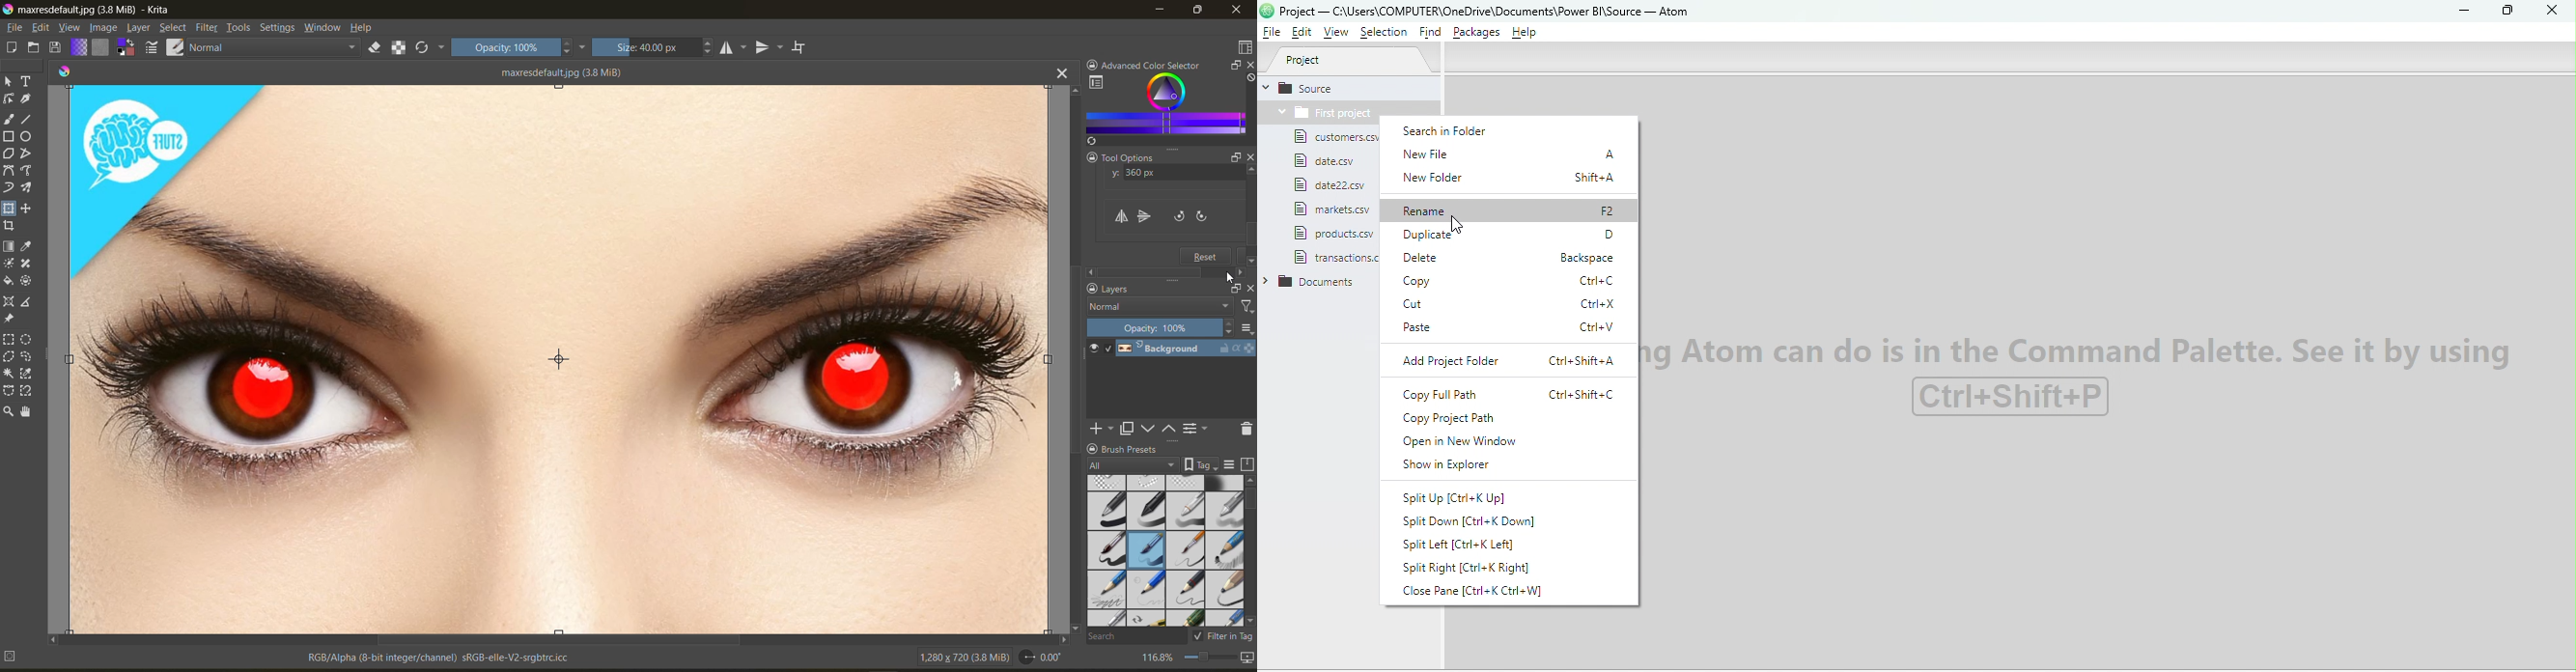  What do you see at coordinates (102, 48) in the screenshot?
I see `fill patterns` at bounding box center [102, 48].